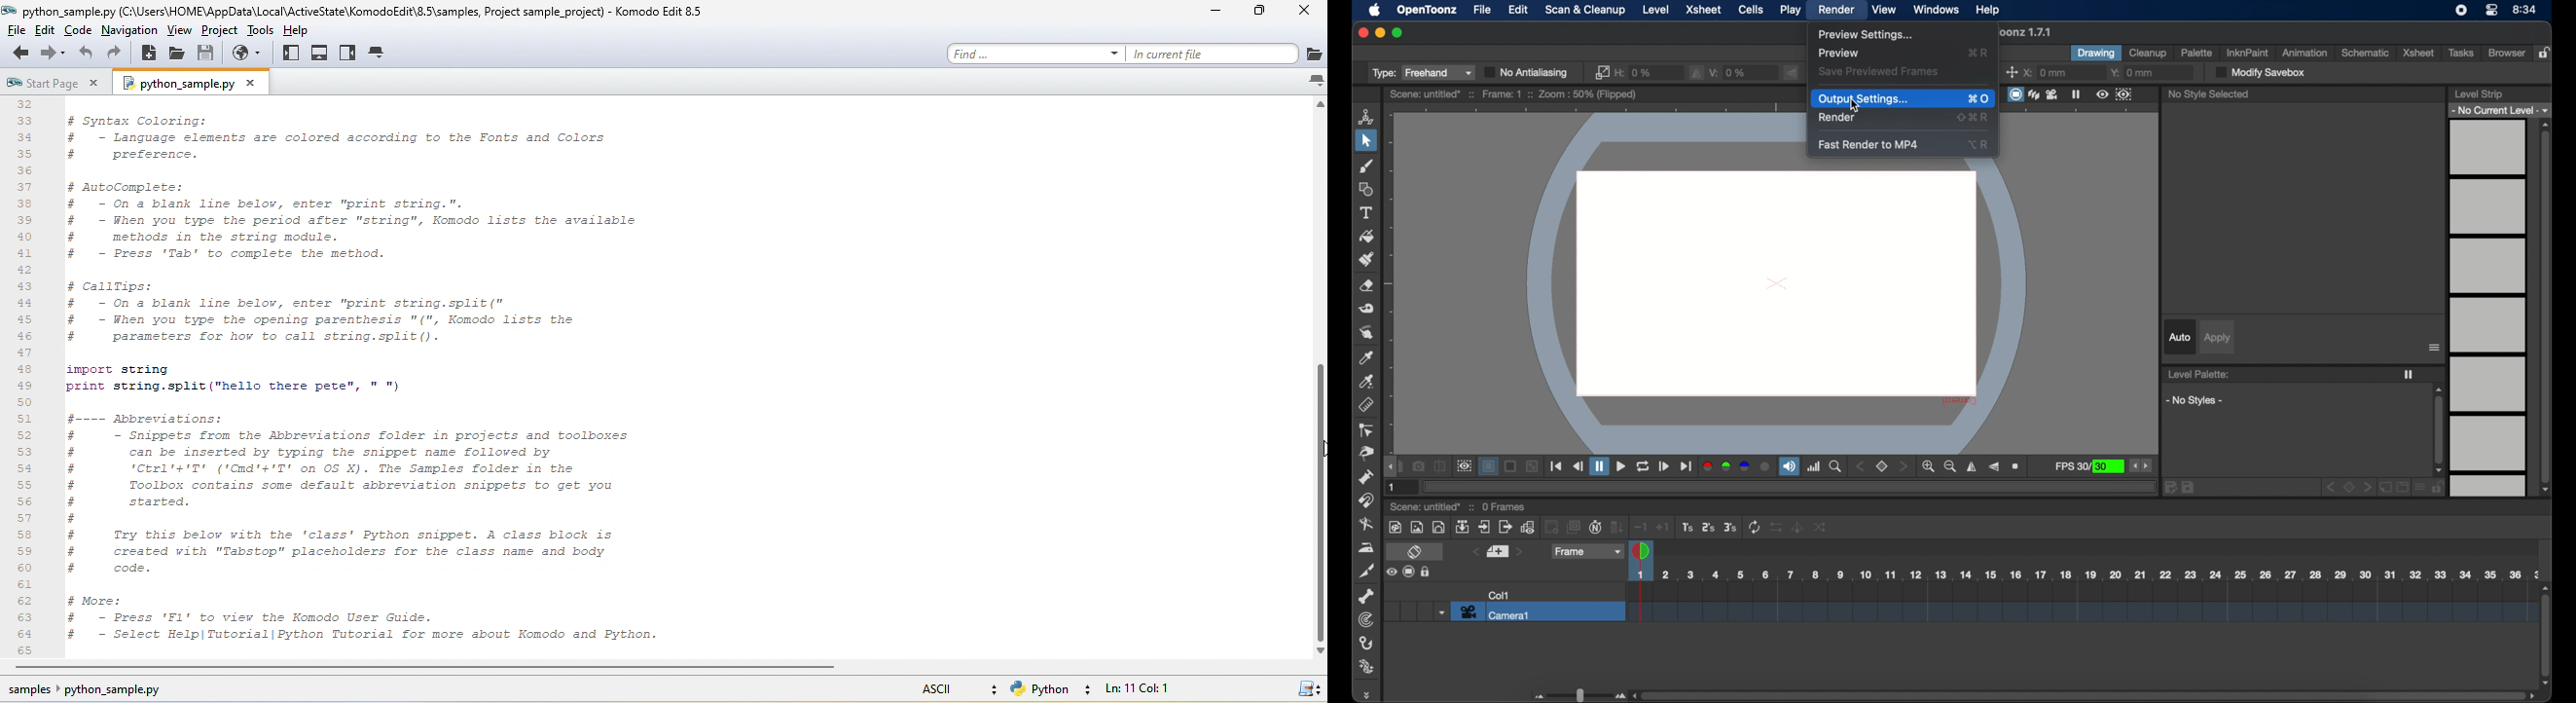 The height and width of the screenshot is (728, 2576). I want to click on time, so click(2525, 10).